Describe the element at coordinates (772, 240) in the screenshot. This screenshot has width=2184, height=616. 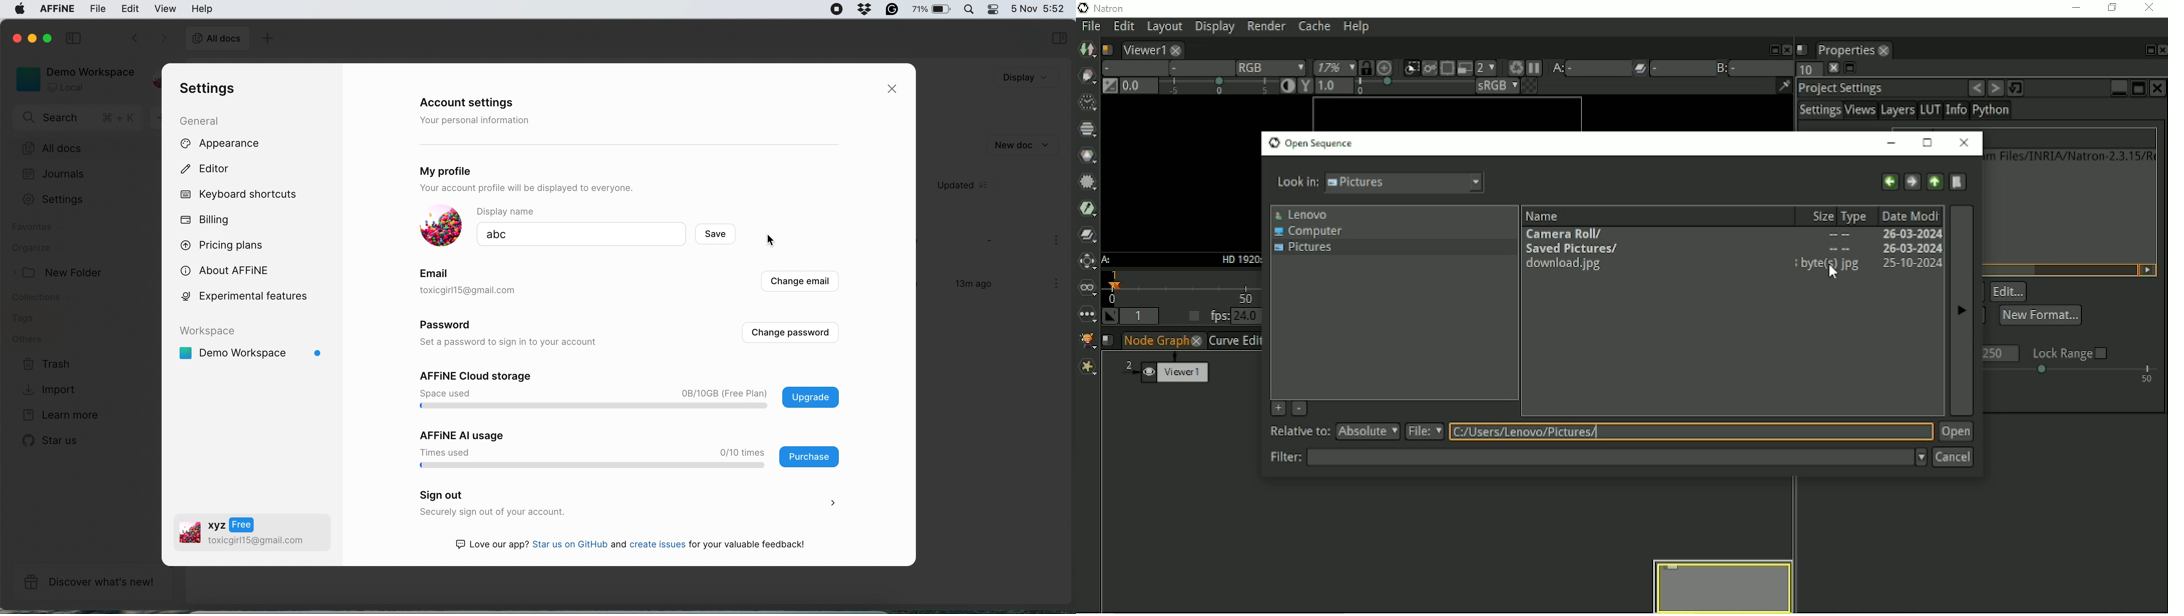
I see `cursor` at that location.